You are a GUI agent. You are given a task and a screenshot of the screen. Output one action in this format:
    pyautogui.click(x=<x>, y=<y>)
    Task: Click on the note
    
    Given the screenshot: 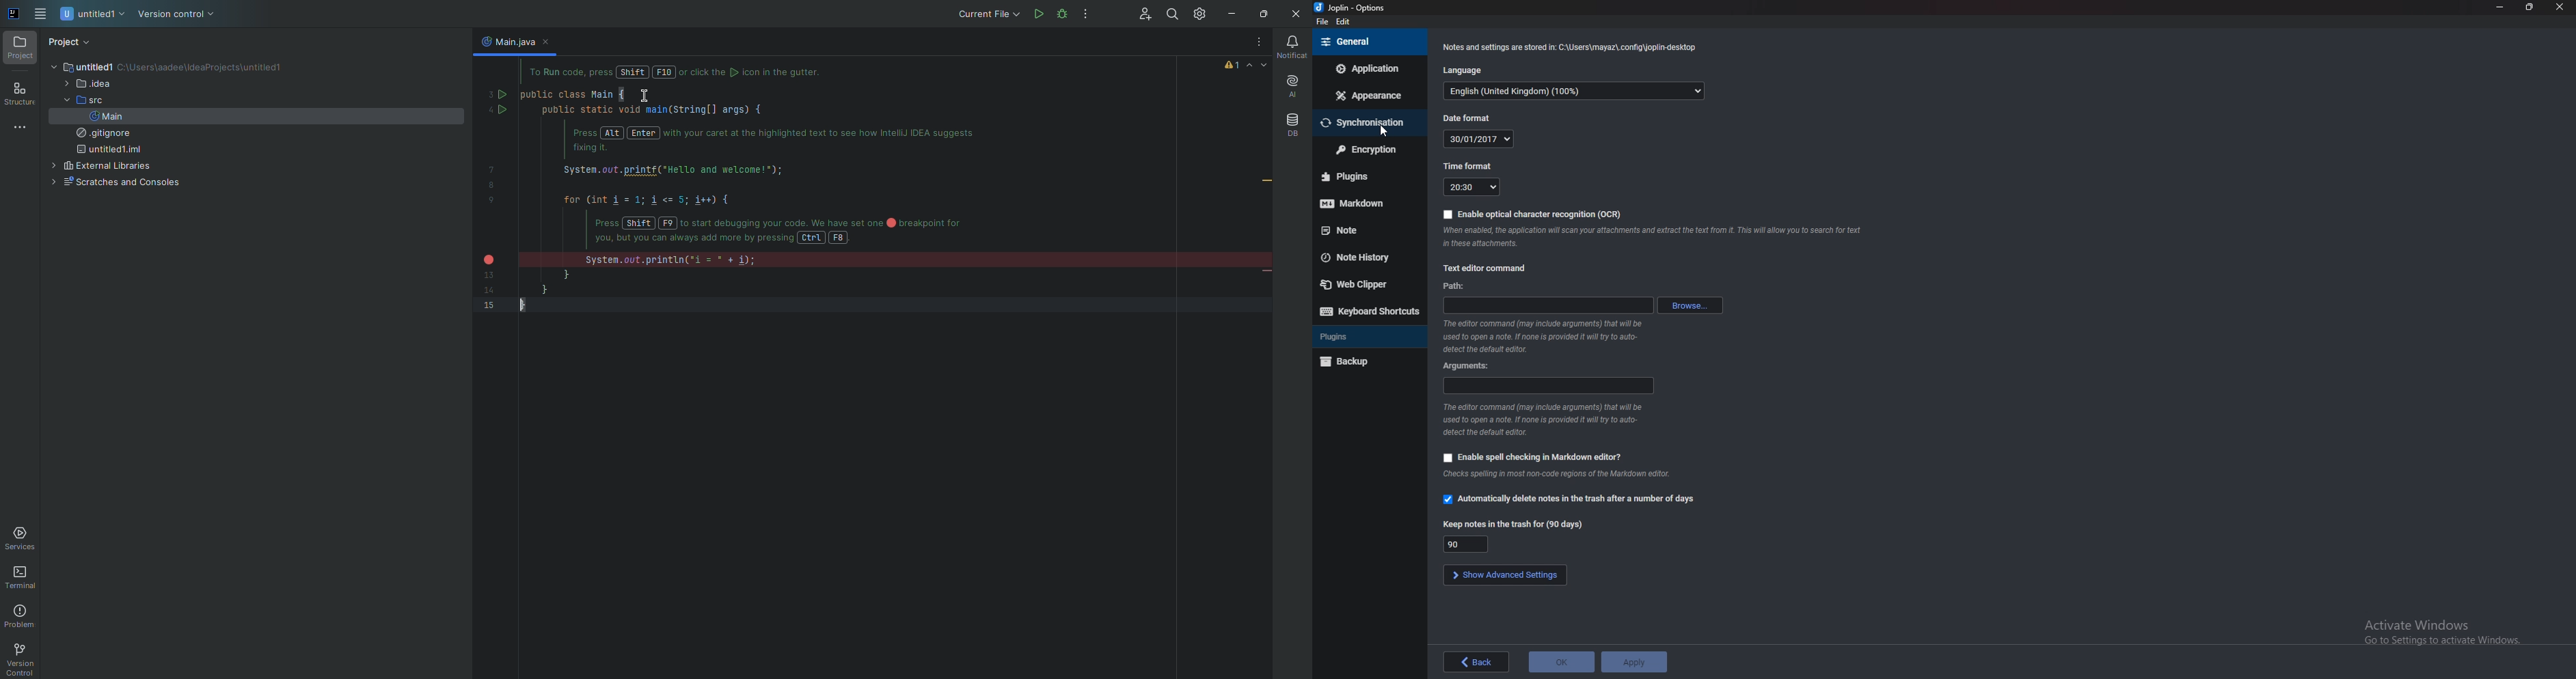 What is the action you would take?
    pyautogui.click(x=1364, y=231)
    